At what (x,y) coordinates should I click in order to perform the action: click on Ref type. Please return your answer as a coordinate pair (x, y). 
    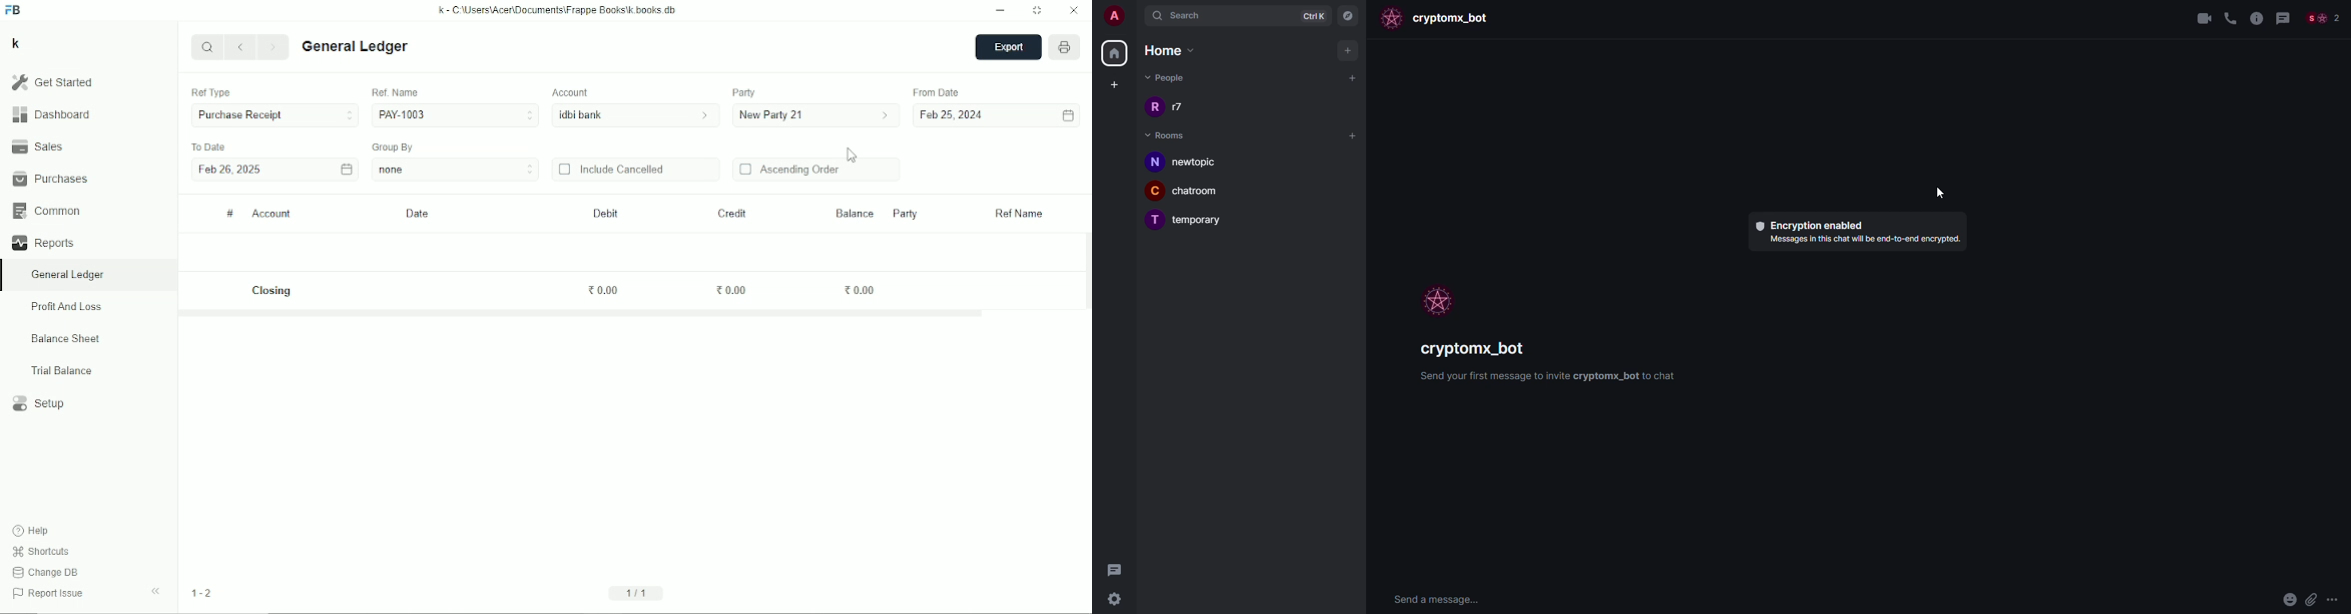
    Looking at the image, I should click on (210, 93).